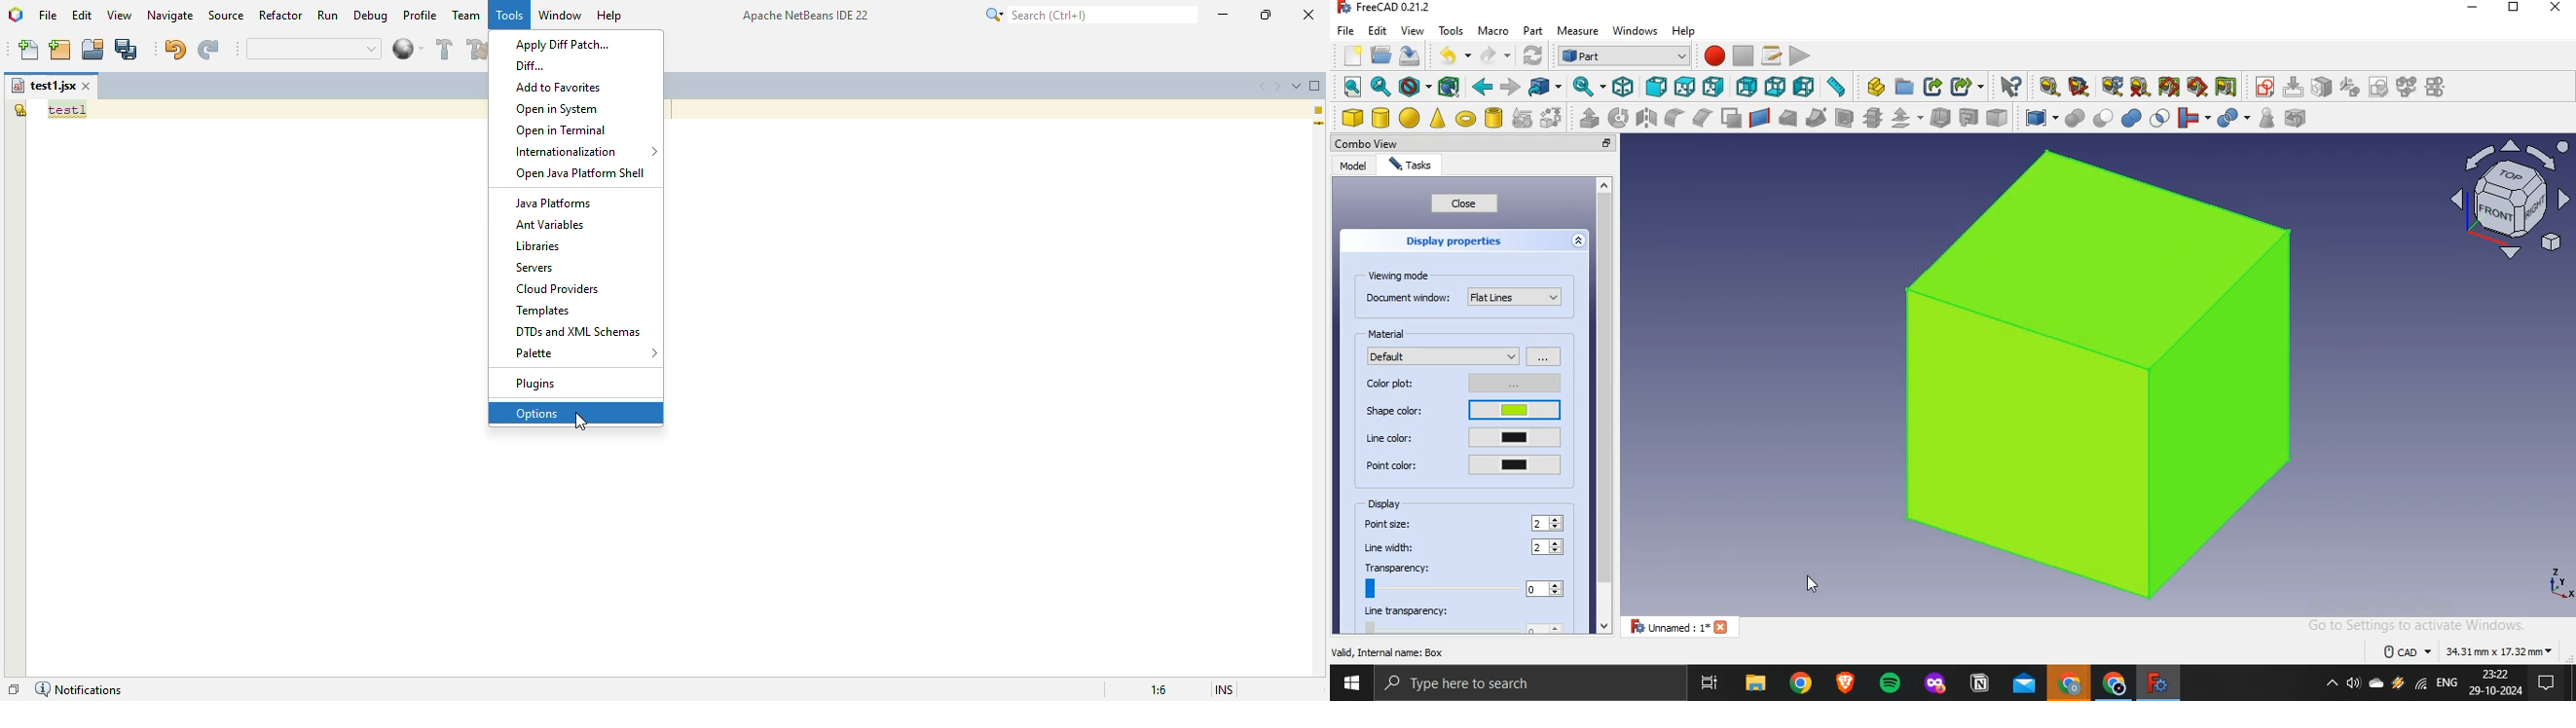  What do you see at coordinates (315, 49) in the screenshot?
I see `quick search bar` at bounding box center [315, 49].